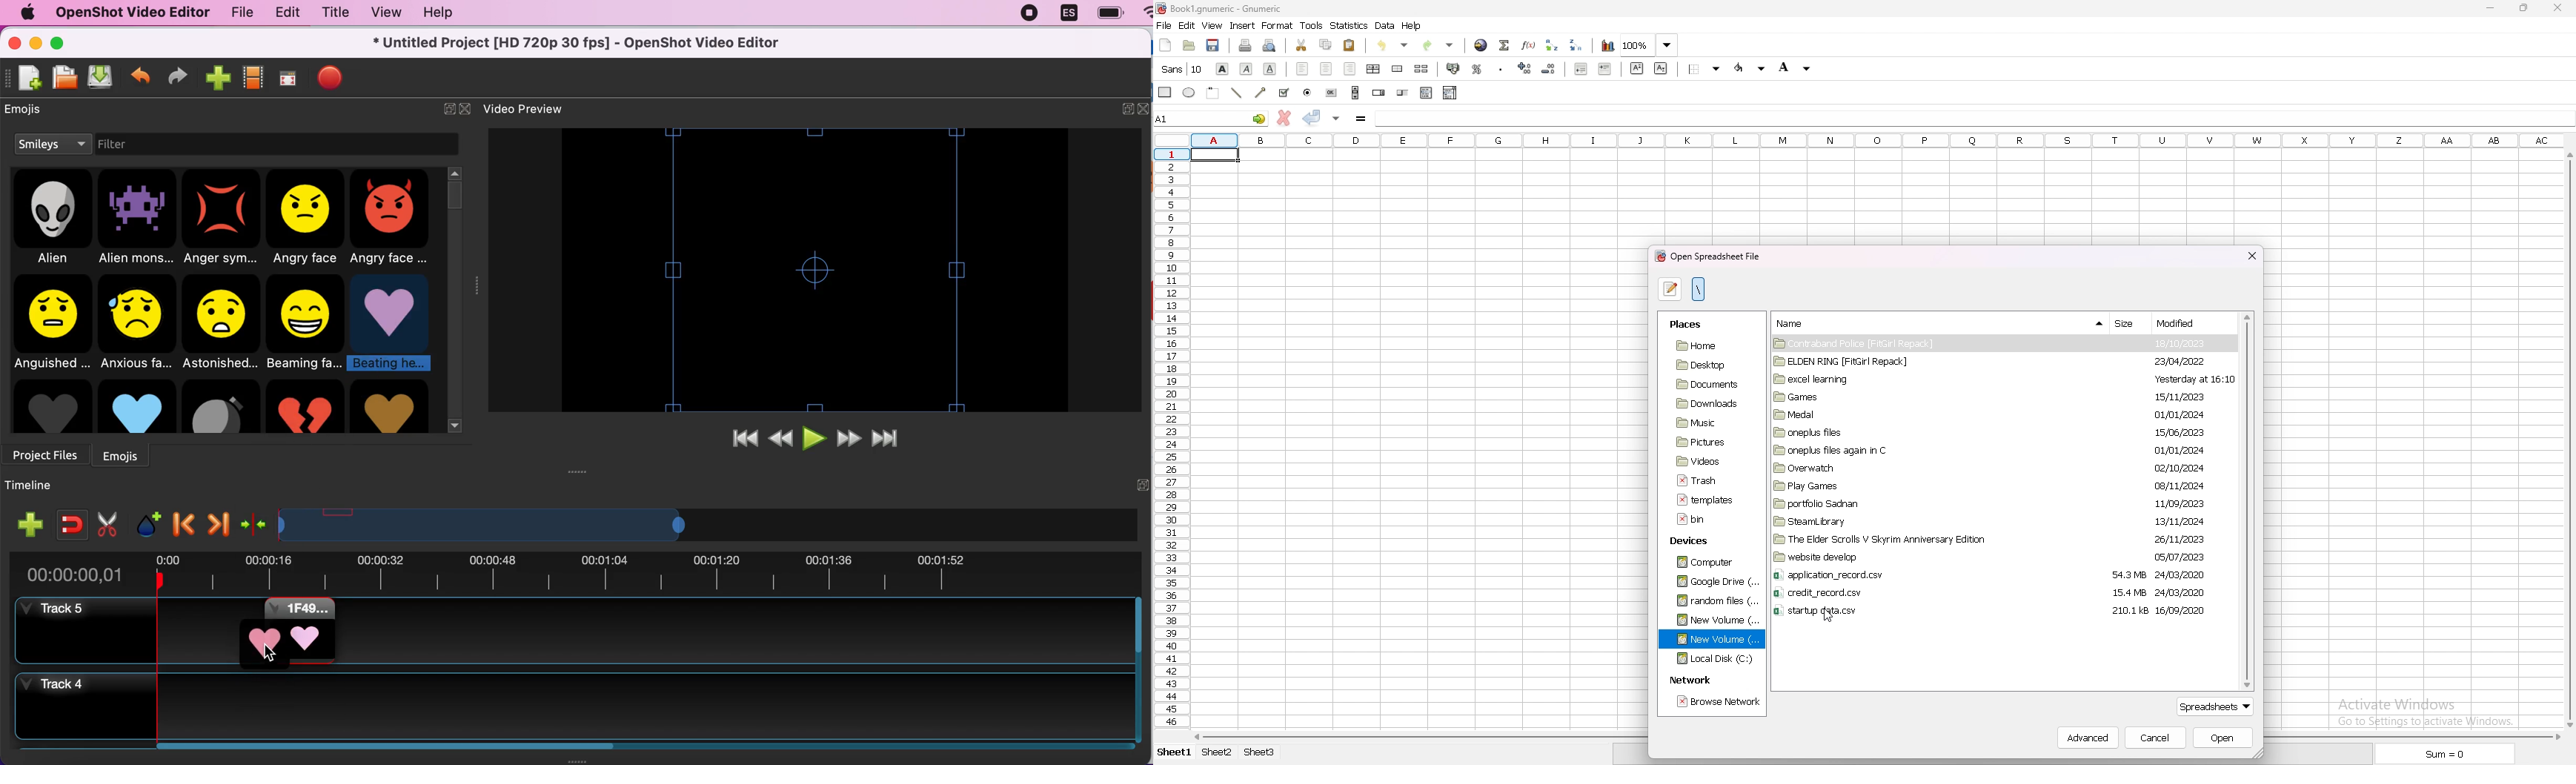 The width and height of the screenshot is (2576, 784). What do you see at coordinates (1876, 140) in the screenshot?
I see `columns` at bounding box center [1876, 140].